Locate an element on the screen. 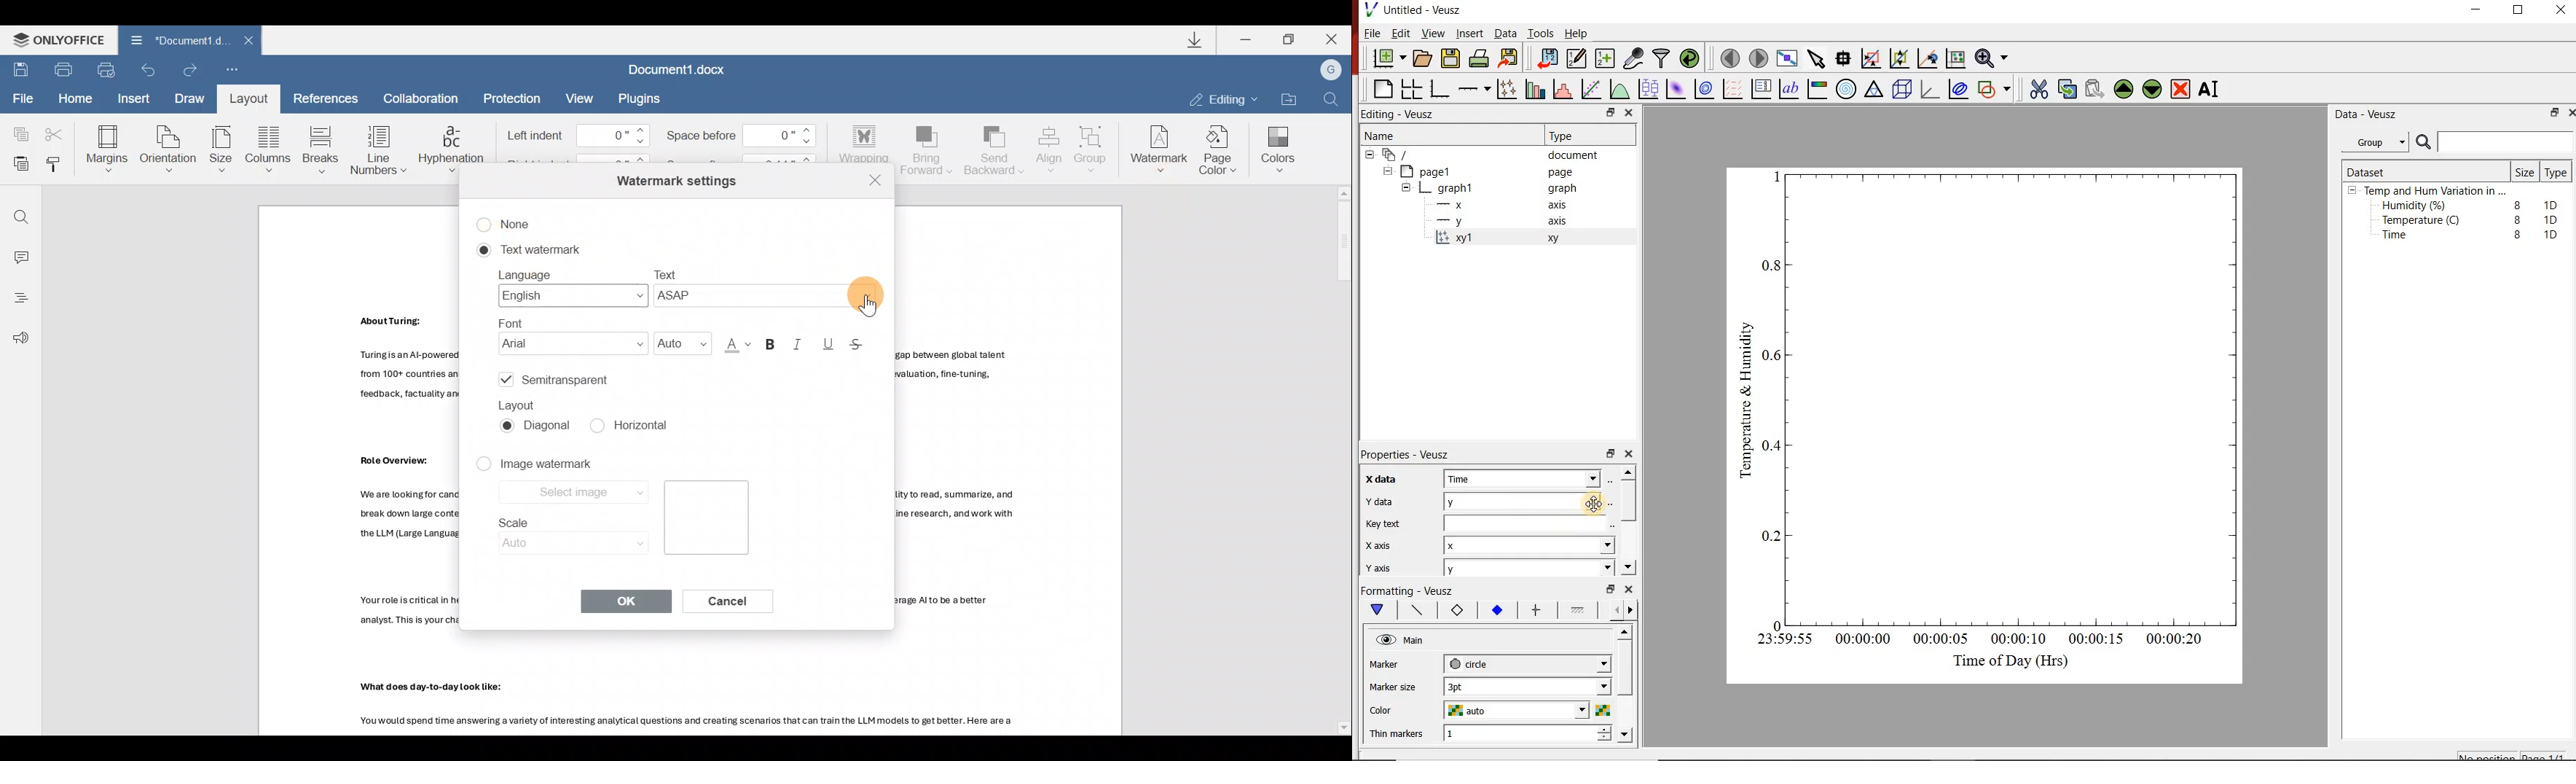 The image size is (2576, 784). Group is located at coordinates (1095, 146).